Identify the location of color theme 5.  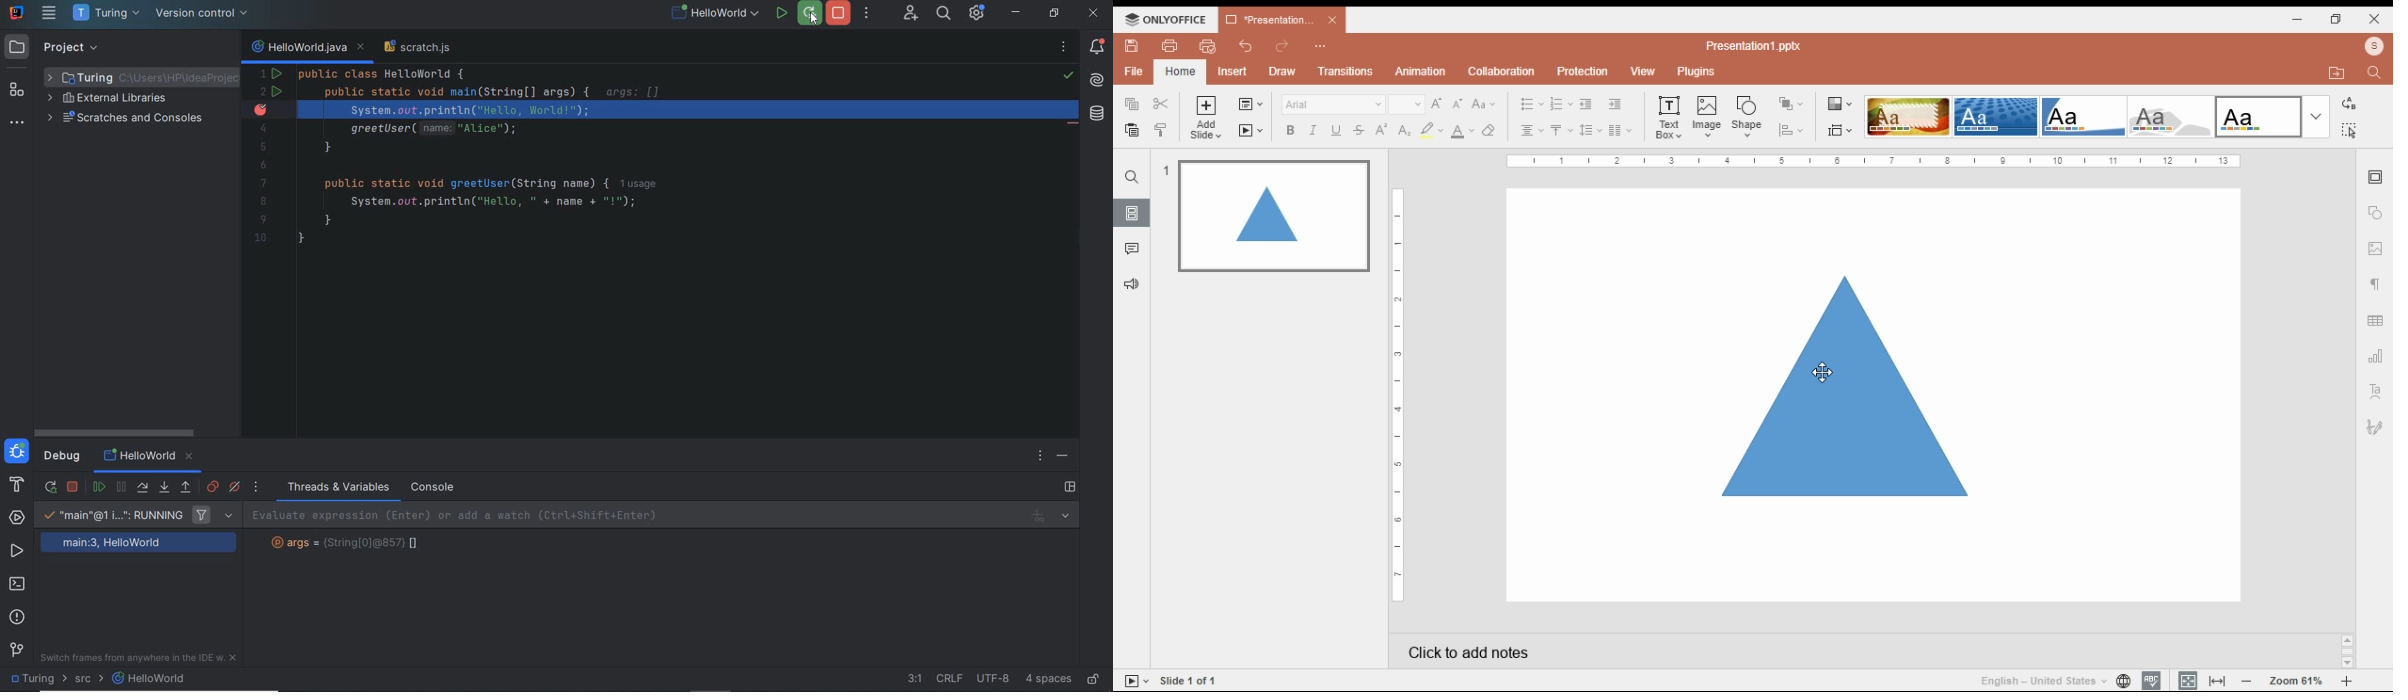
(2258, 116).